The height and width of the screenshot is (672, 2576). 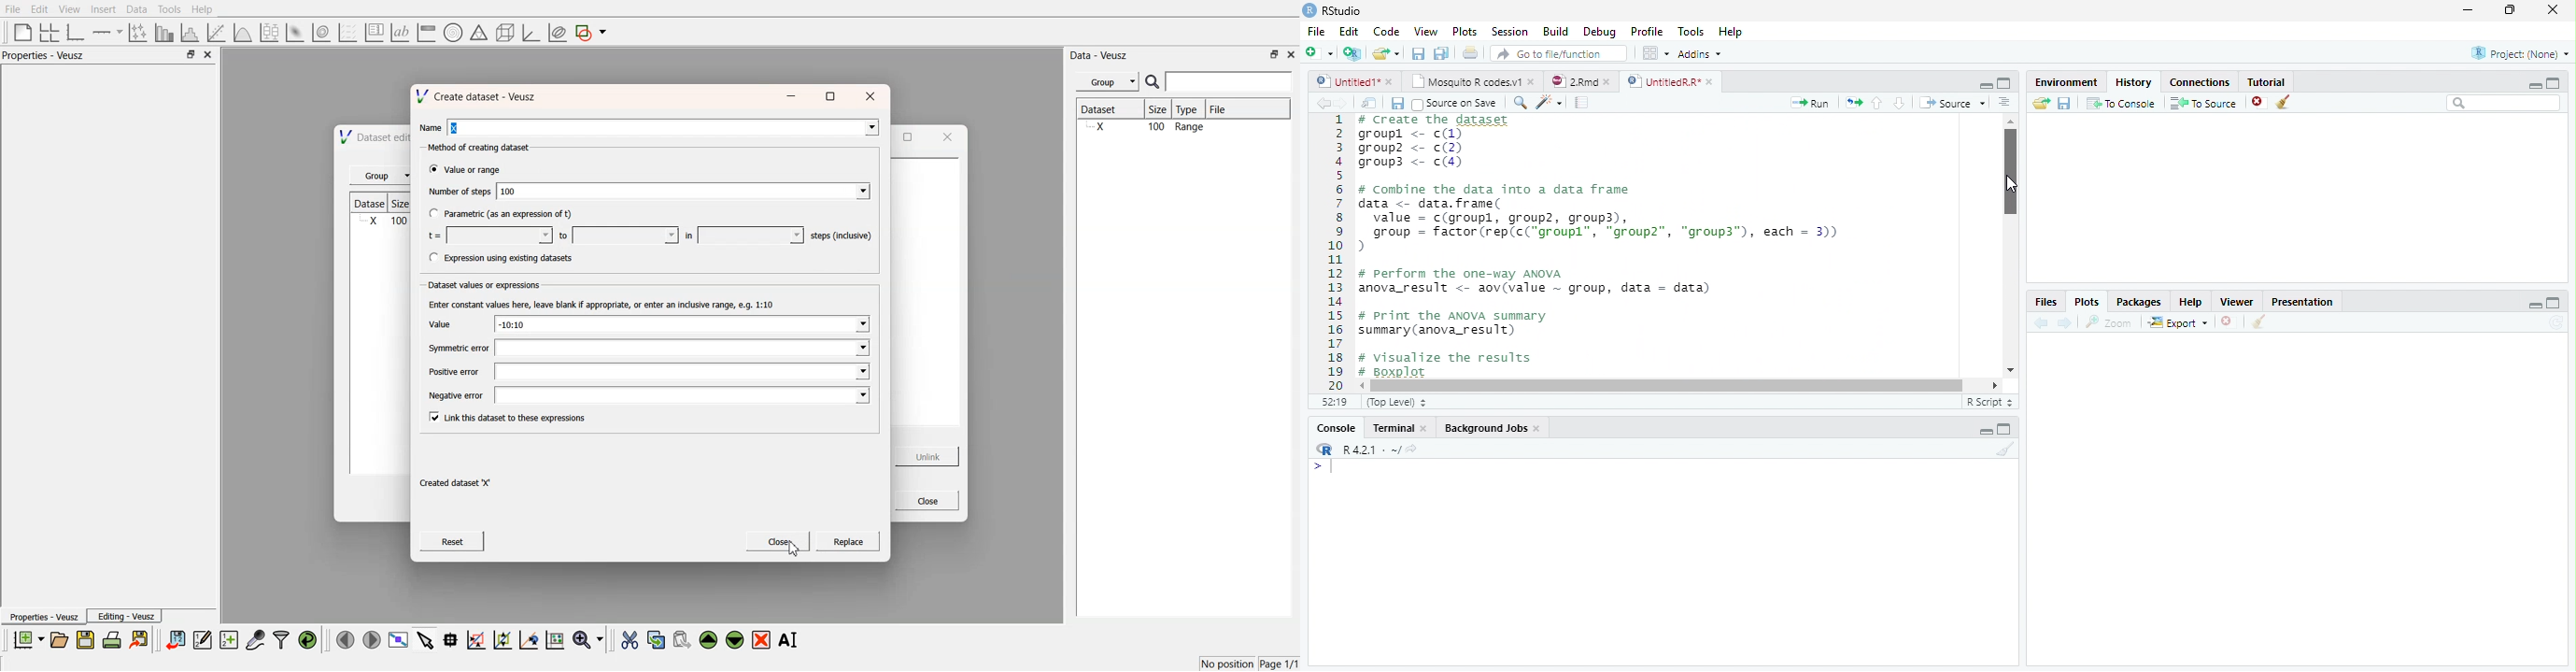 What do you see at coordinates (1355, 81) in the screenshot?
I see `Untitled` at bounding box center [1355, 81].